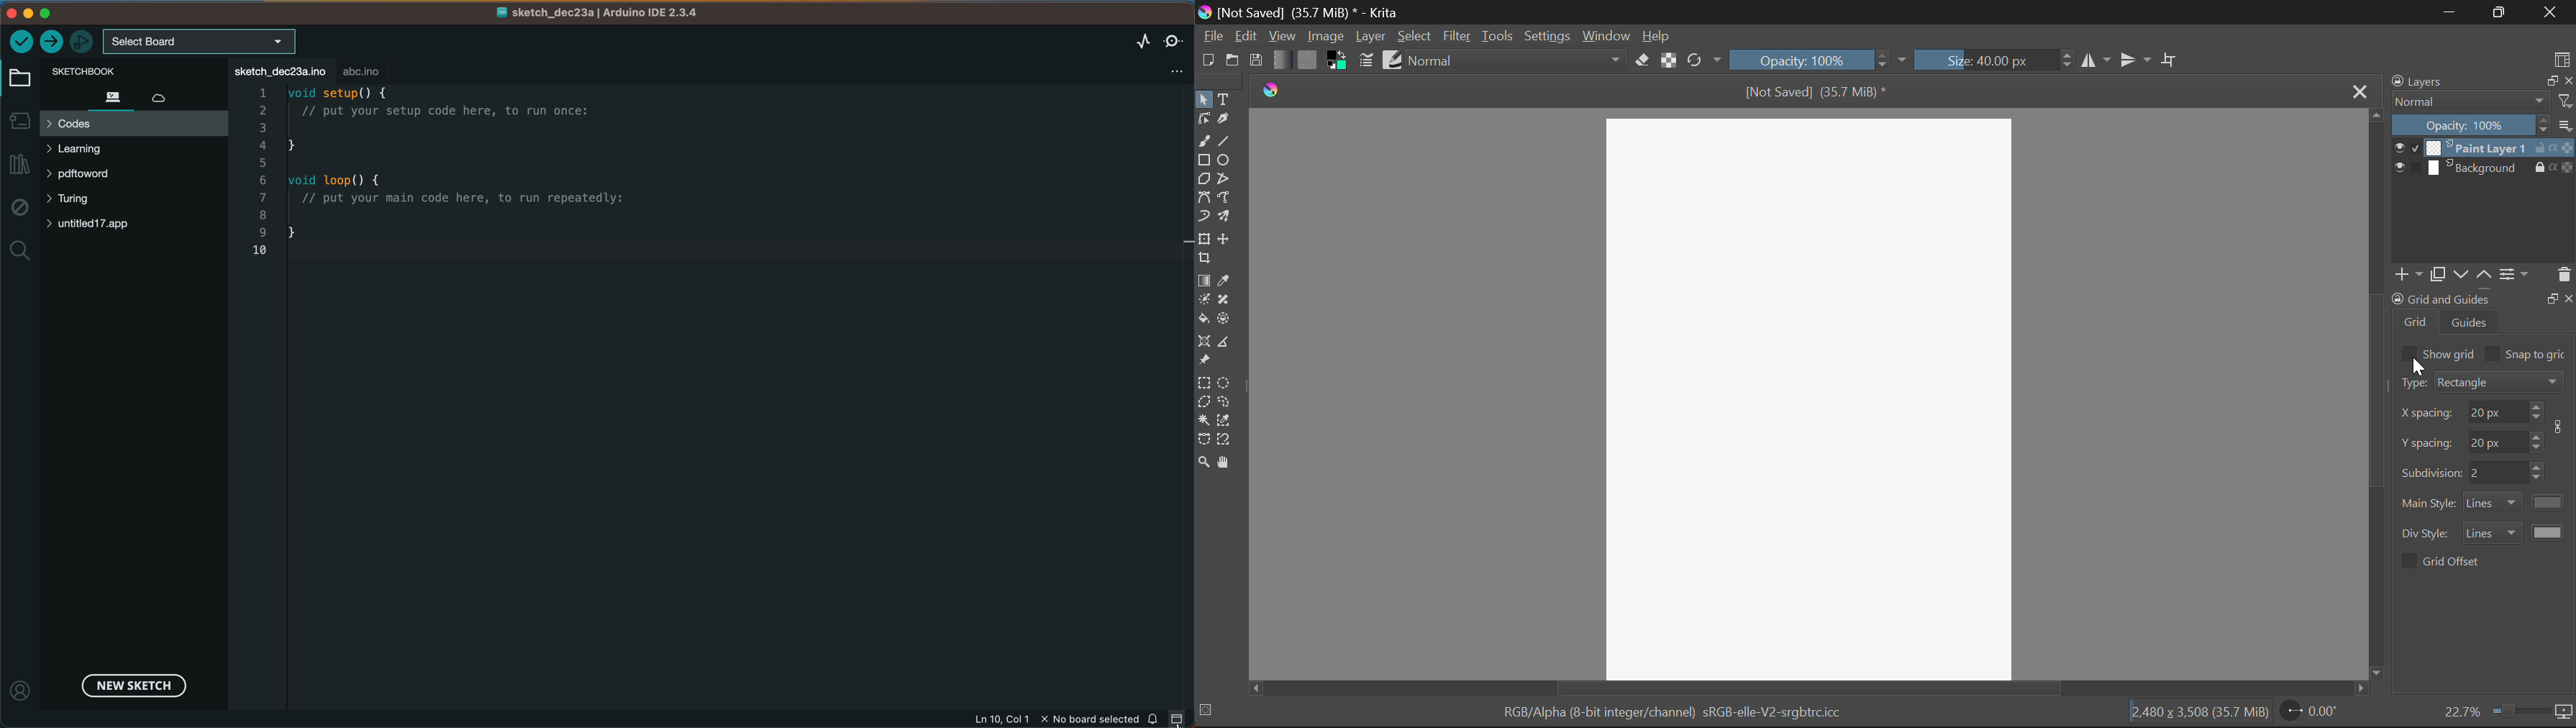 This screenshot has width=2576, height=728. What do you see at coordinates (1203, 281) in the screenshot?
I see `Gradient Fill` at bounding box center [1203, 281].